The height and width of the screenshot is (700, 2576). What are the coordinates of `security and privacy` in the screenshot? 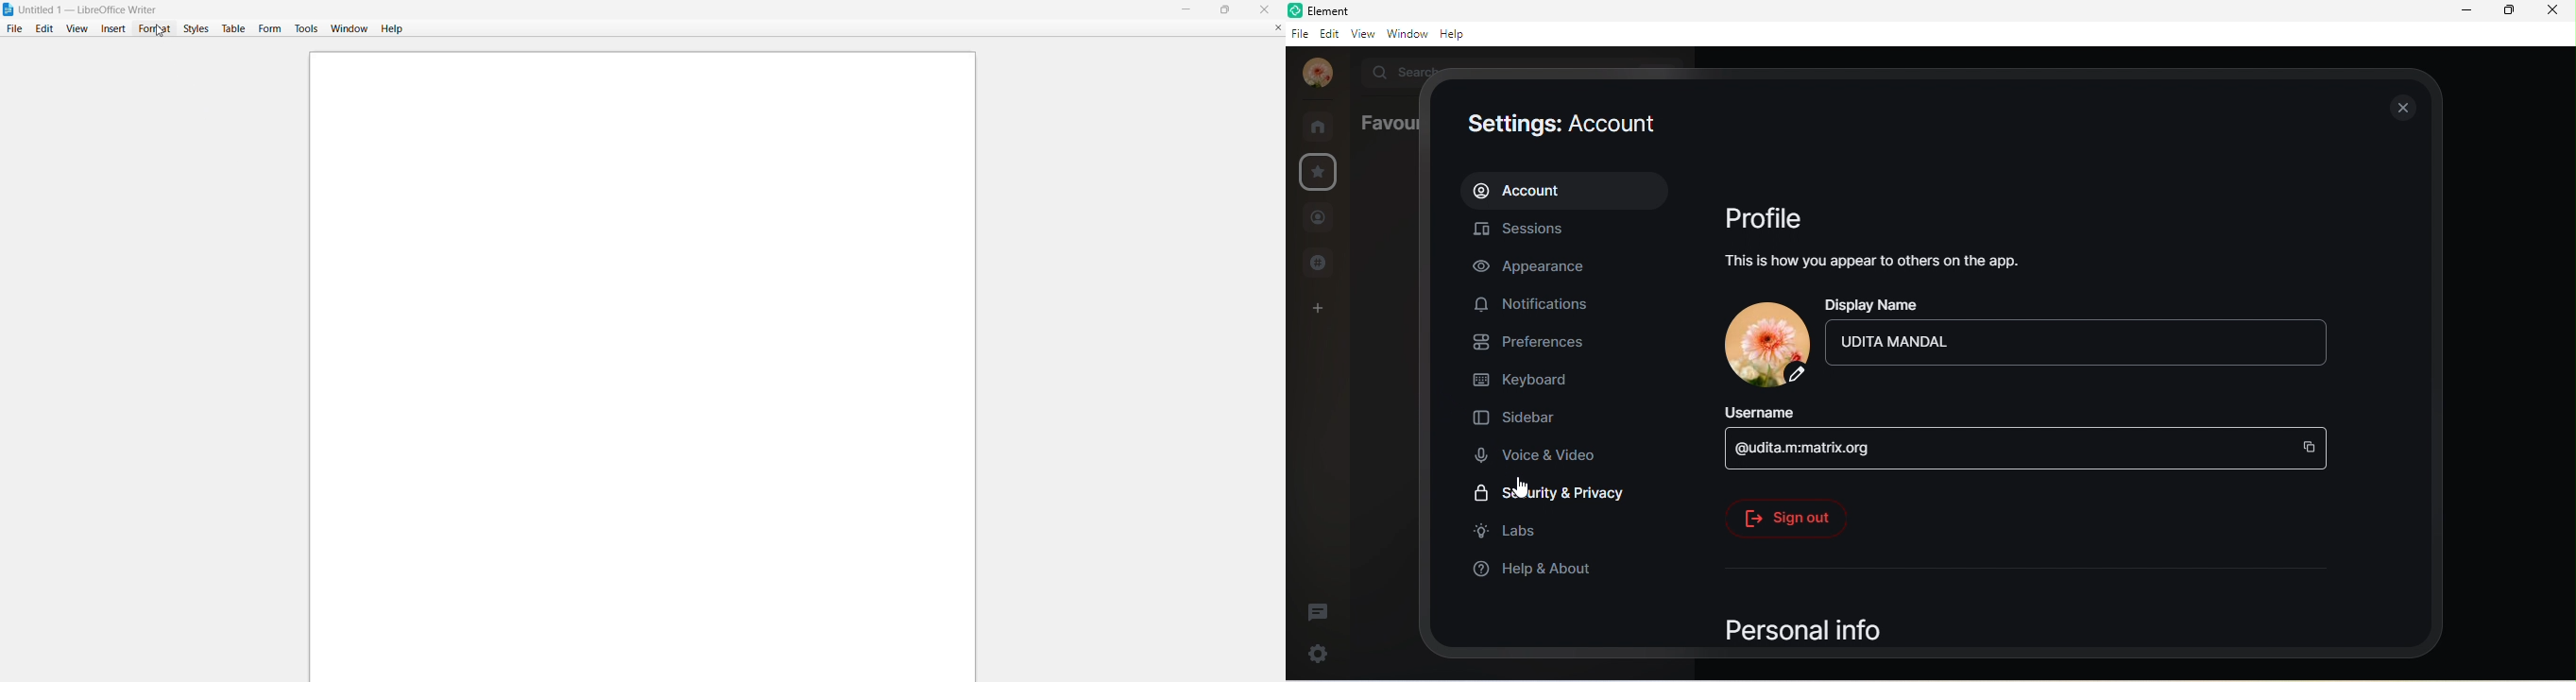 It's located at (1550, 496).